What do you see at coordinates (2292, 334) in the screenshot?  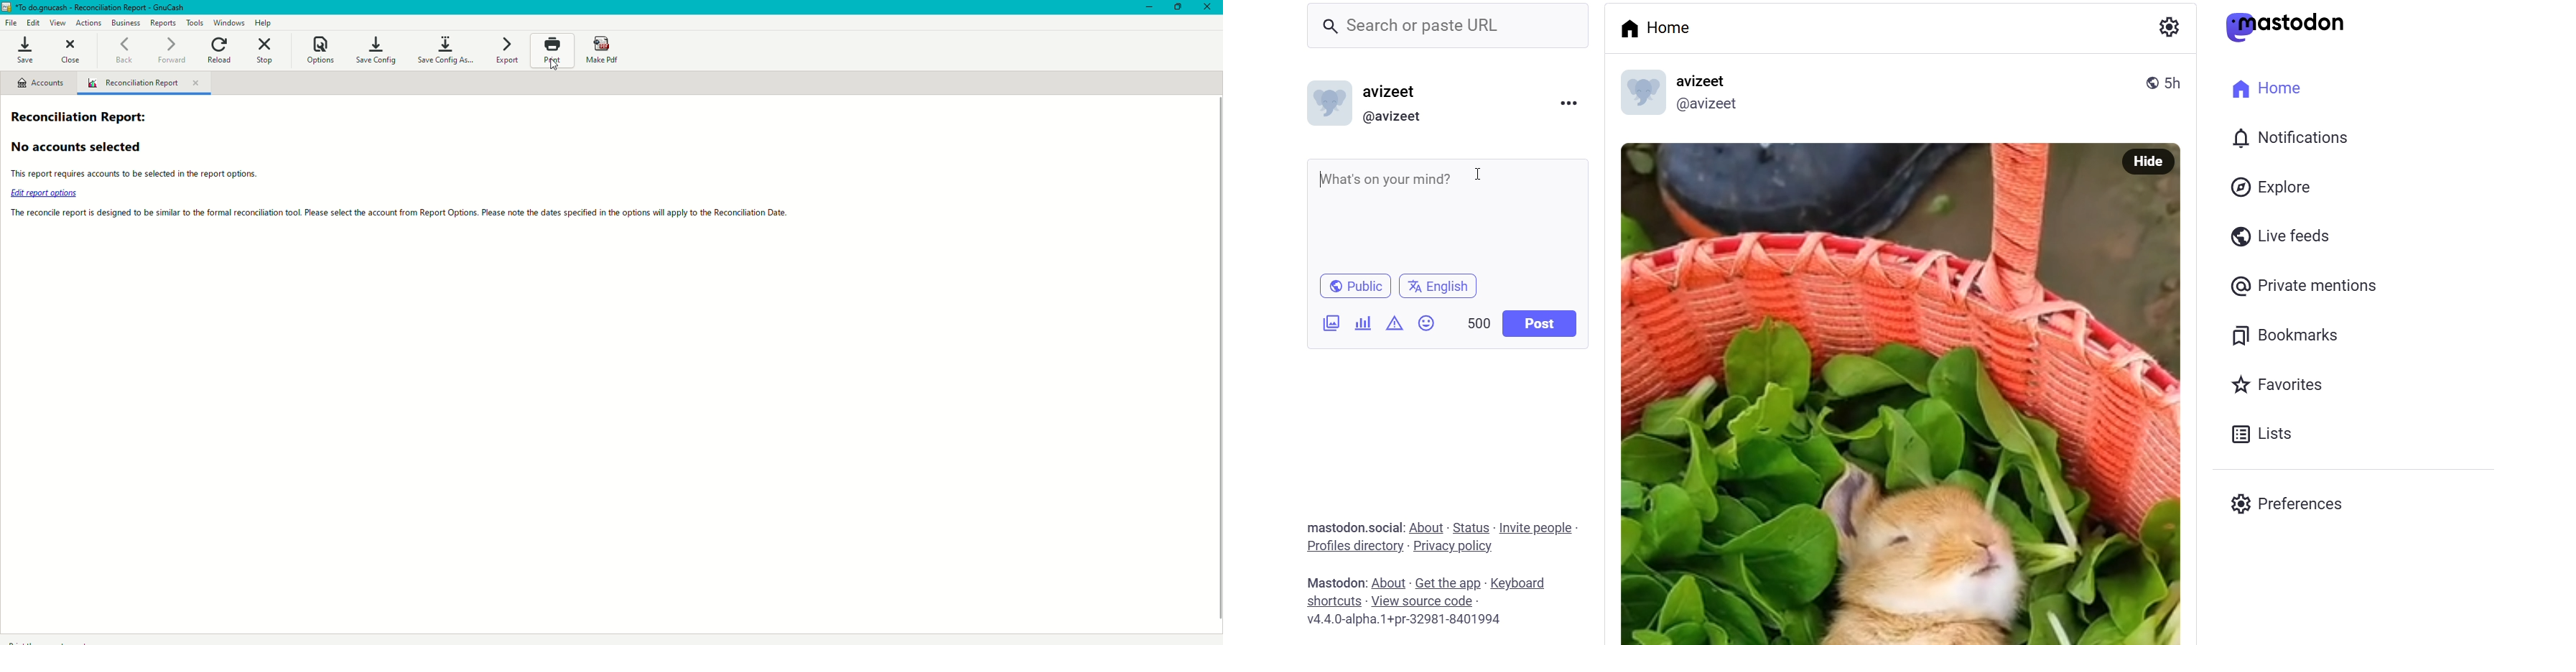 I see `bookmark` at bounding box center [2292, 334].